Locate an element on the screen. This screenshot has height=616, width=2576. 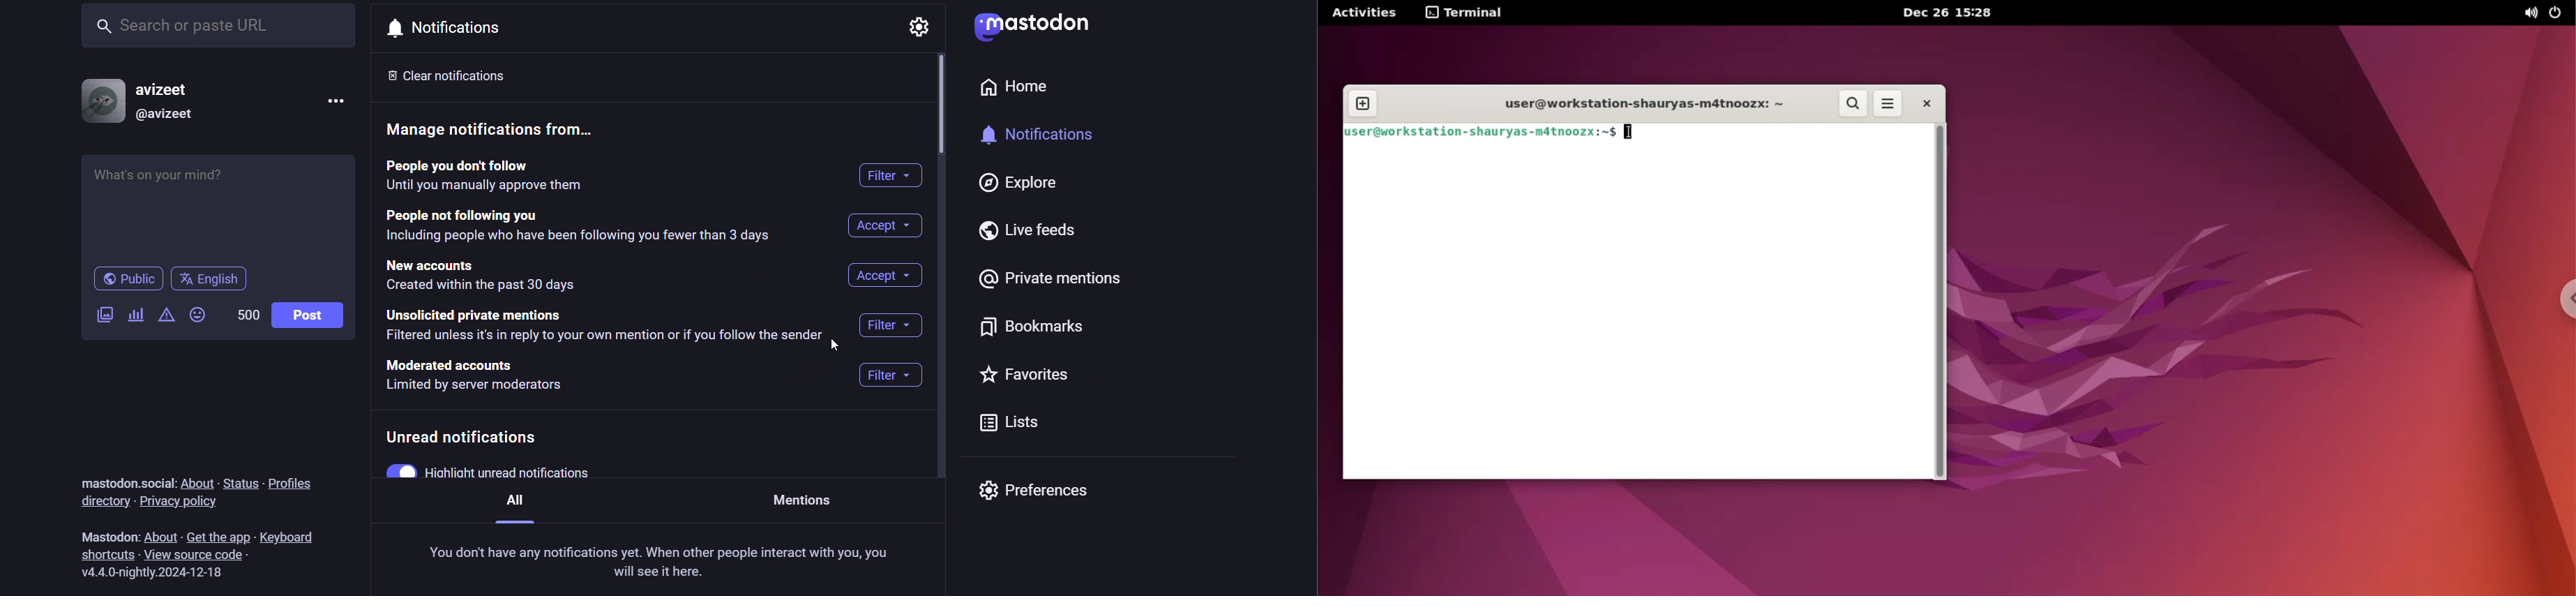
directory is located at coordinates (105, 502).